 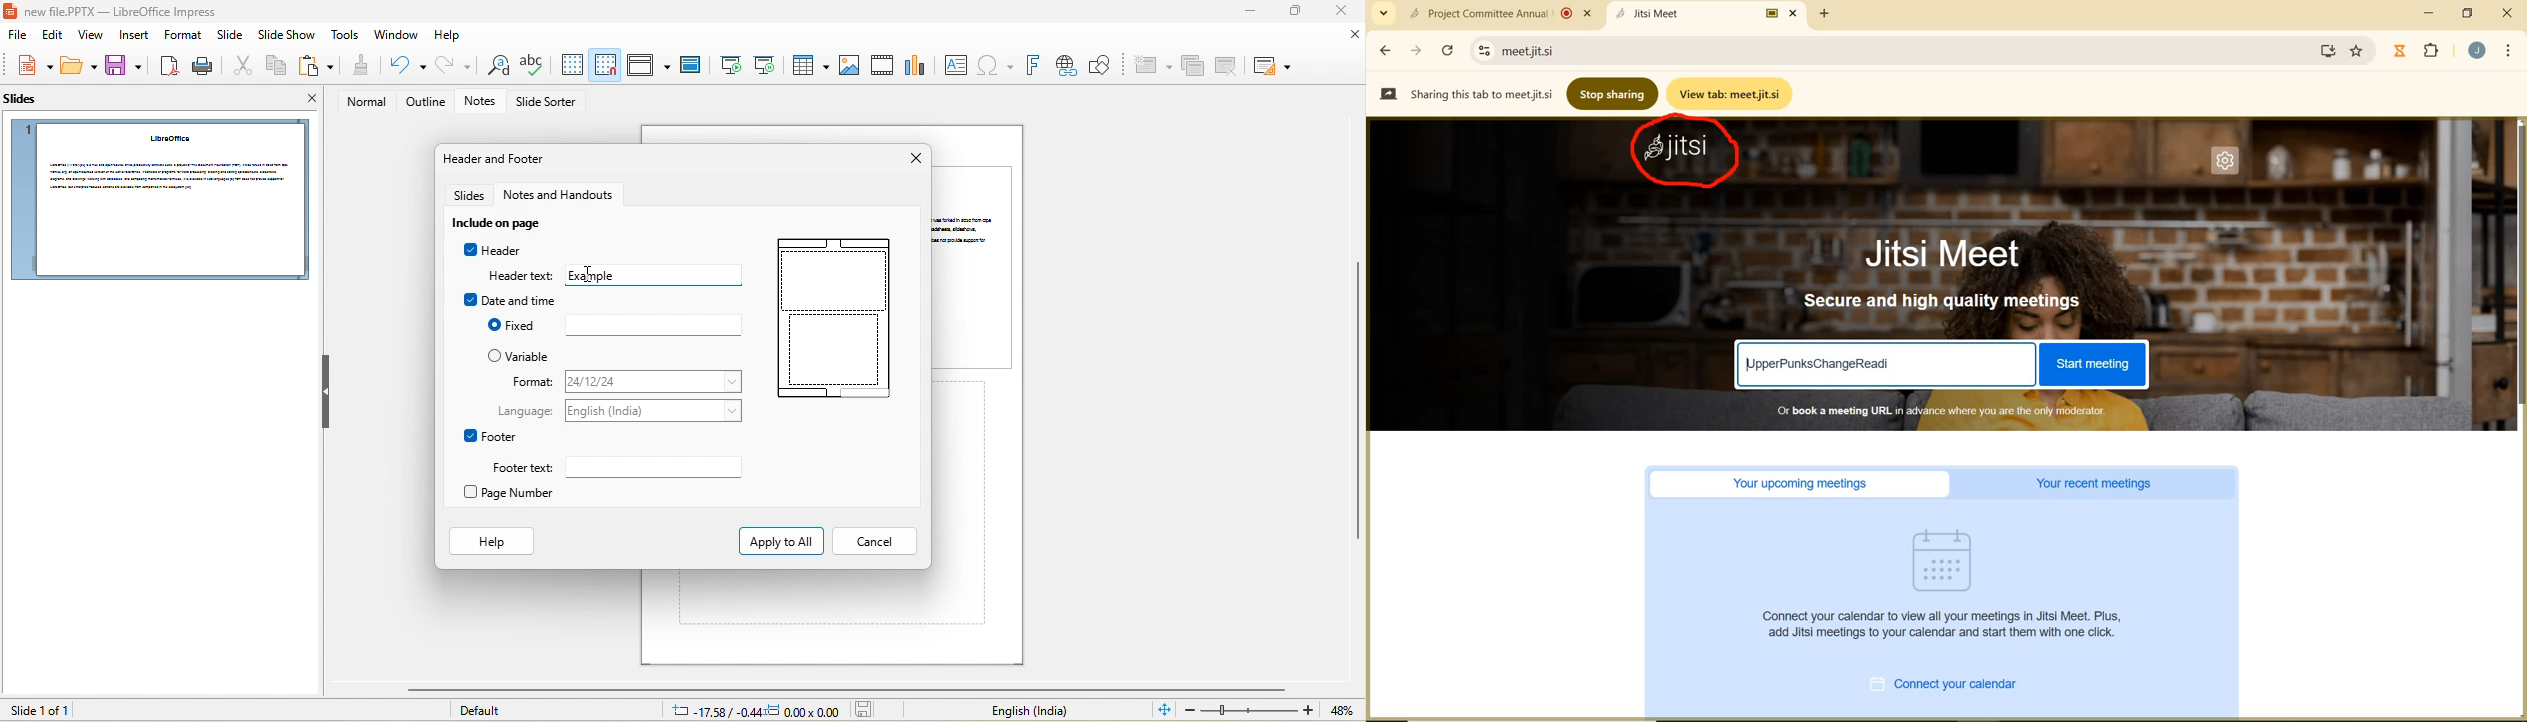 What do you see at coordinates (1032, 66) in the screenshot?
I see `font work text` at bounding box center [1032, 66].